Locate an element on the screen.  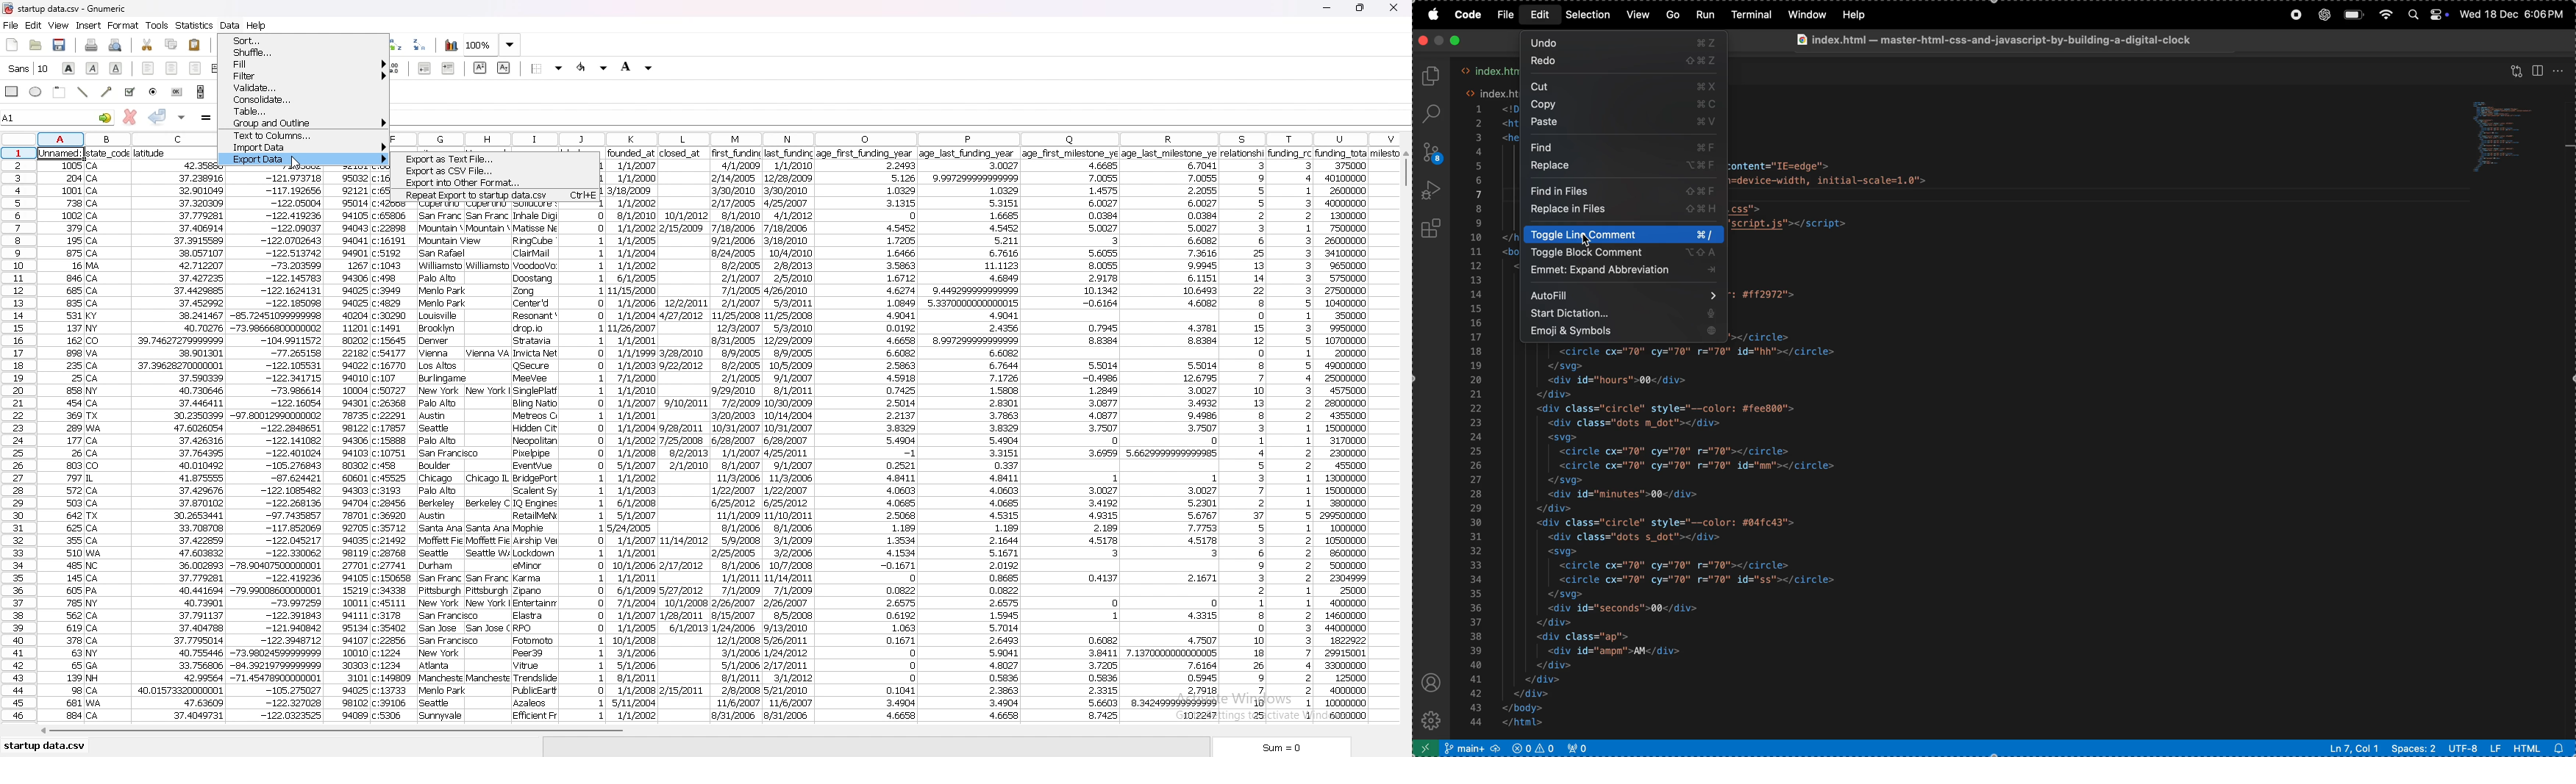
line is located at coordinates (85, 91).